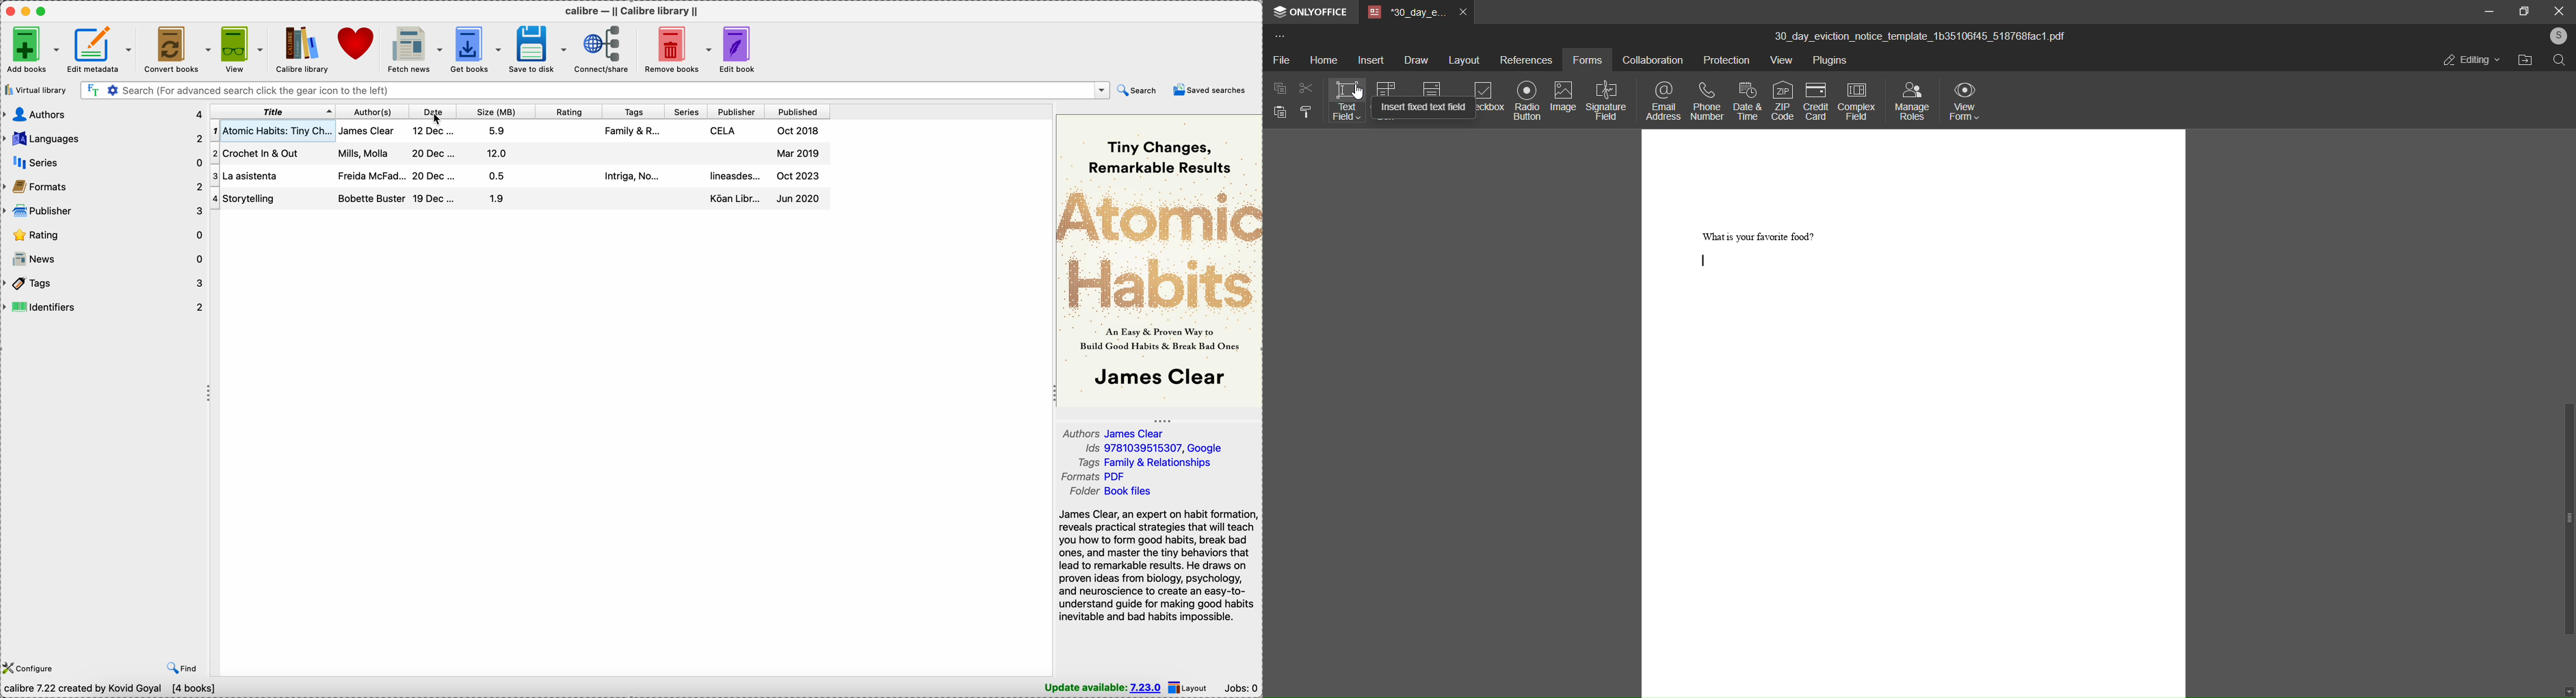  I want to click on combo box, so click(1387, 88).